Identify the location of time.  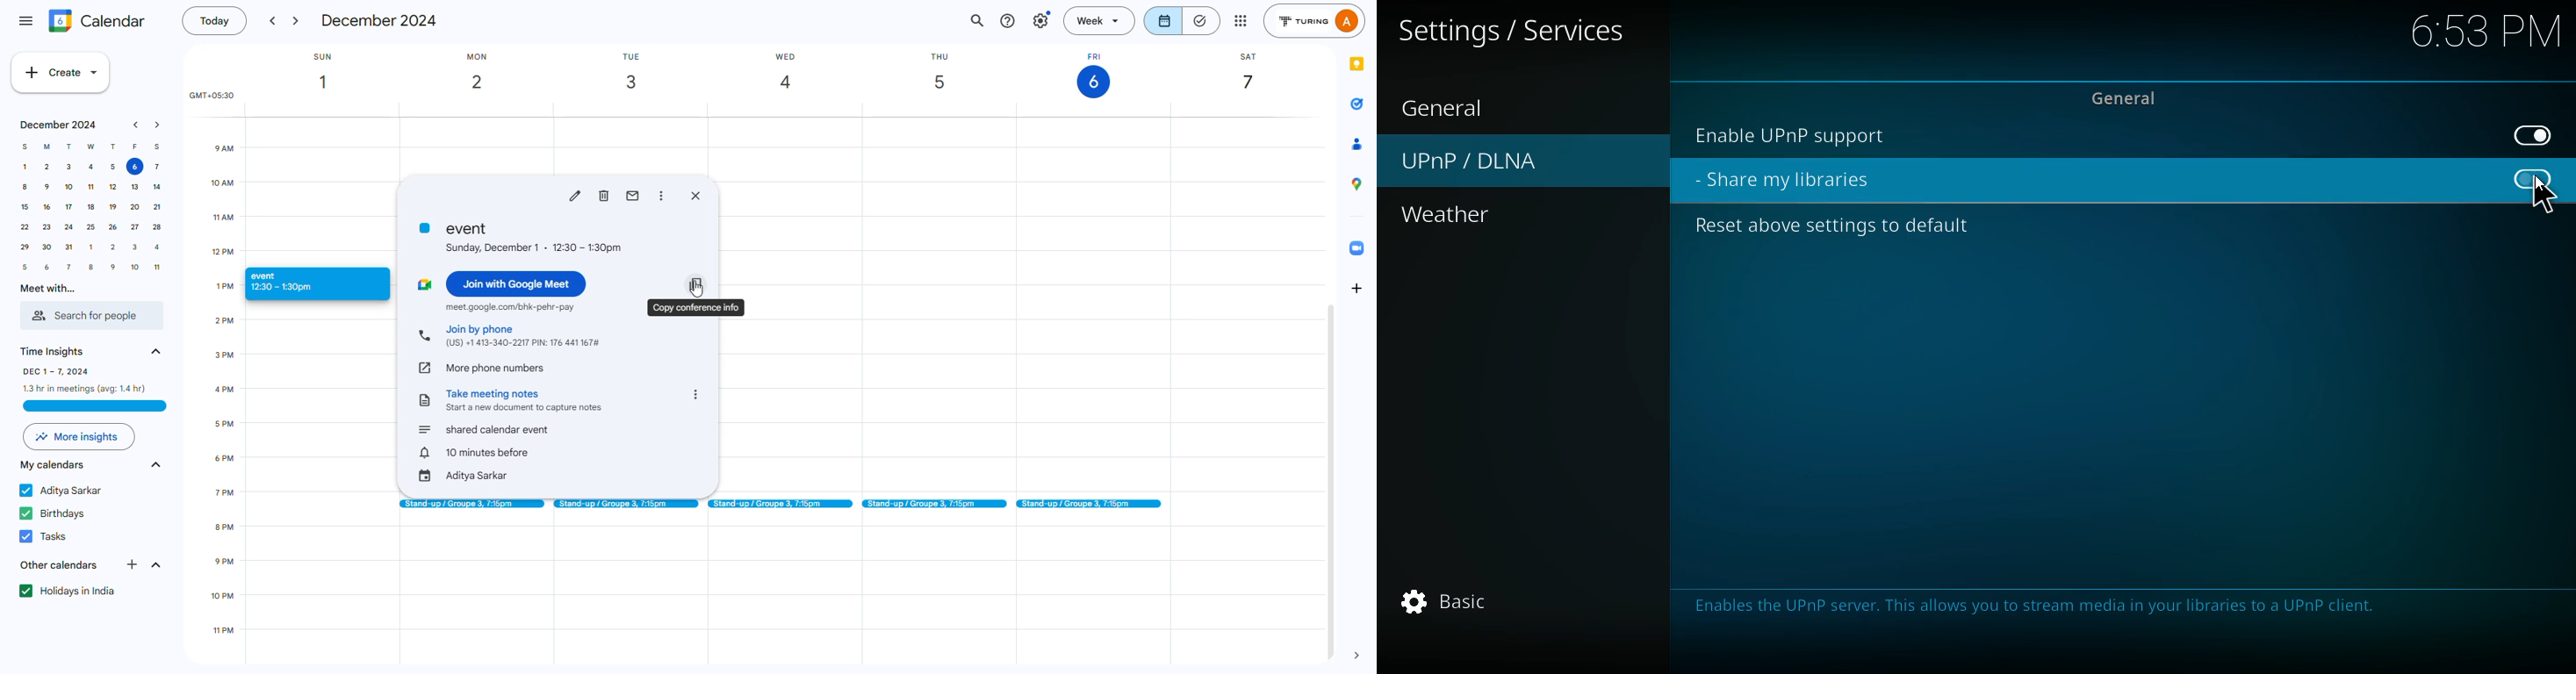
(55, 350).